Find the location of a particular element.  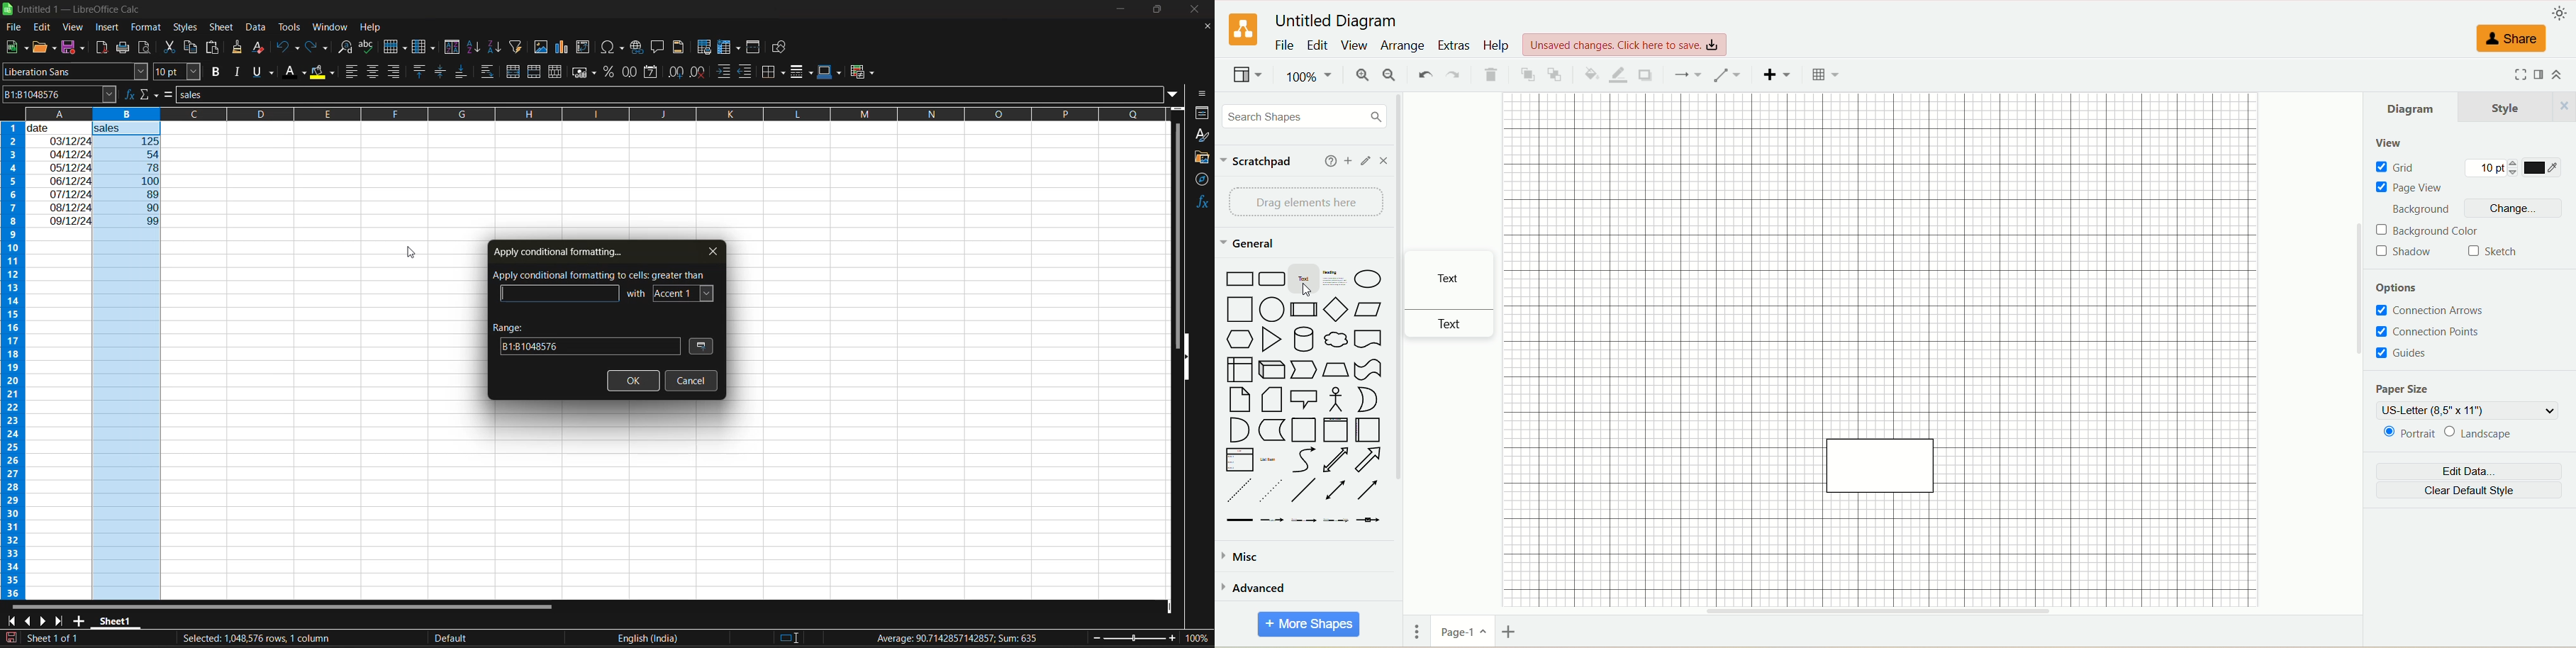

text is located at coordinates (1456, 279).